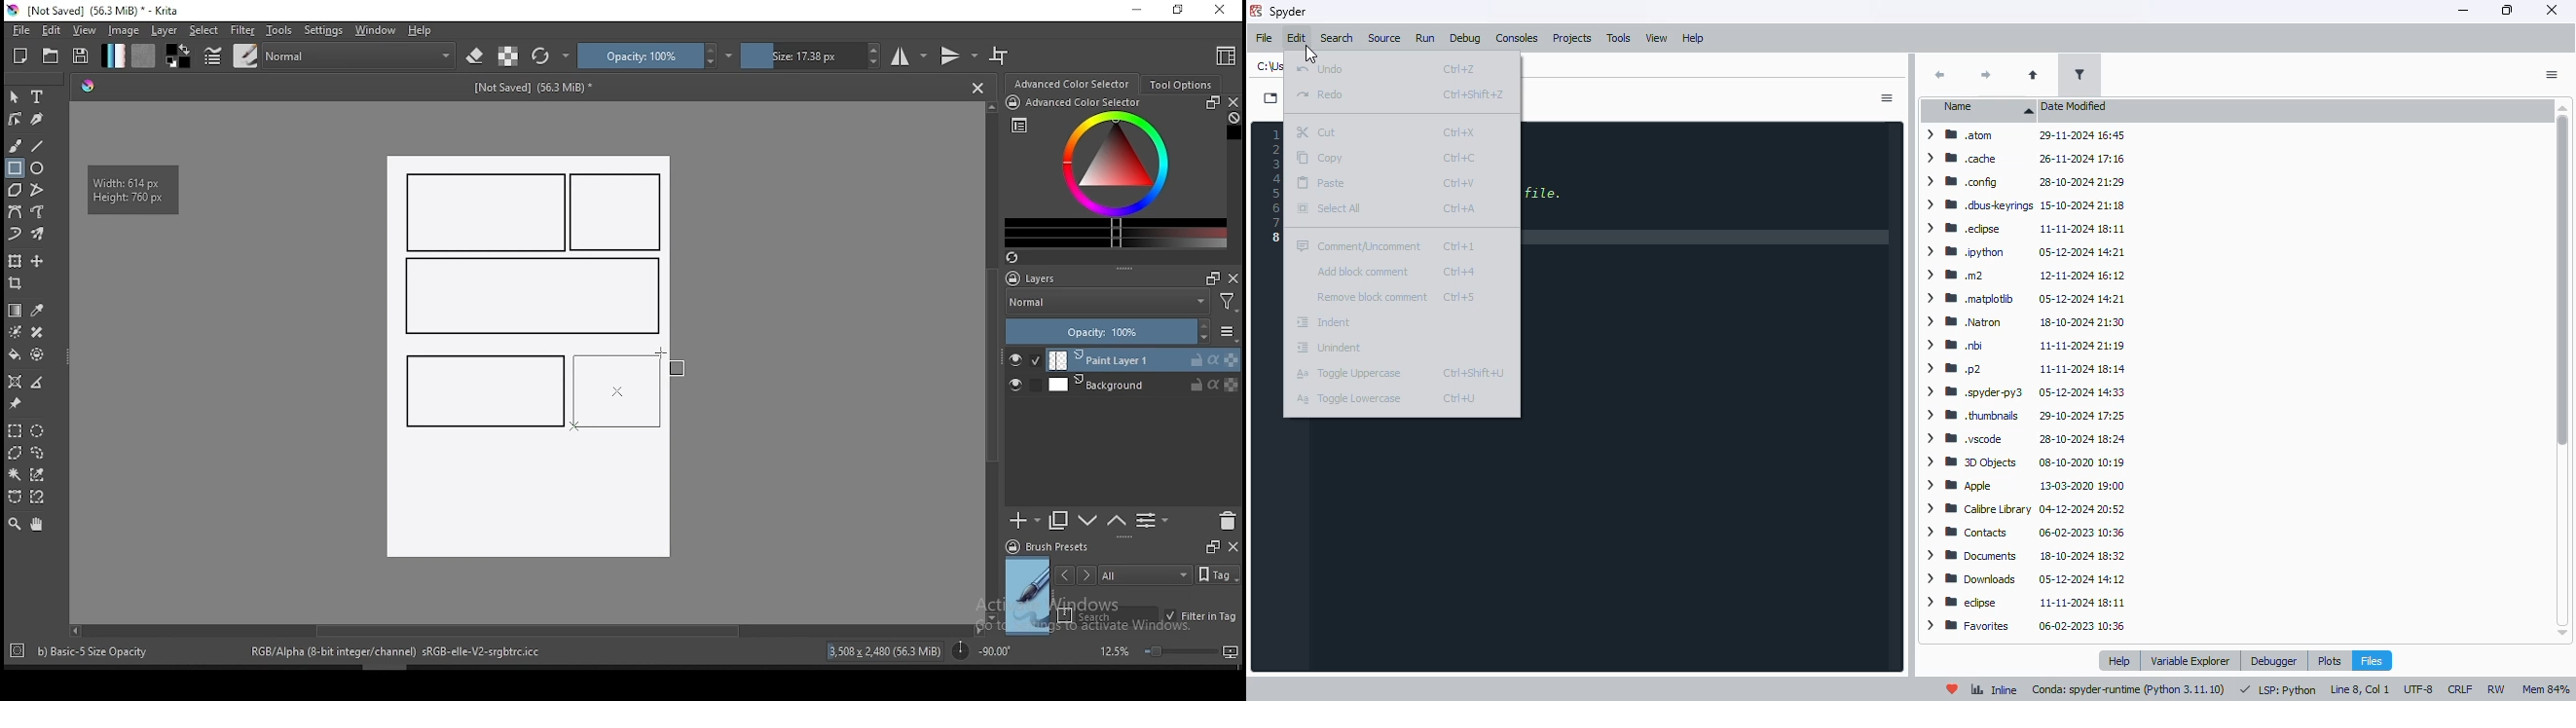  I want to click on 2 ® ,vscode 28-10-2024 18:24, so click(2023, 441).